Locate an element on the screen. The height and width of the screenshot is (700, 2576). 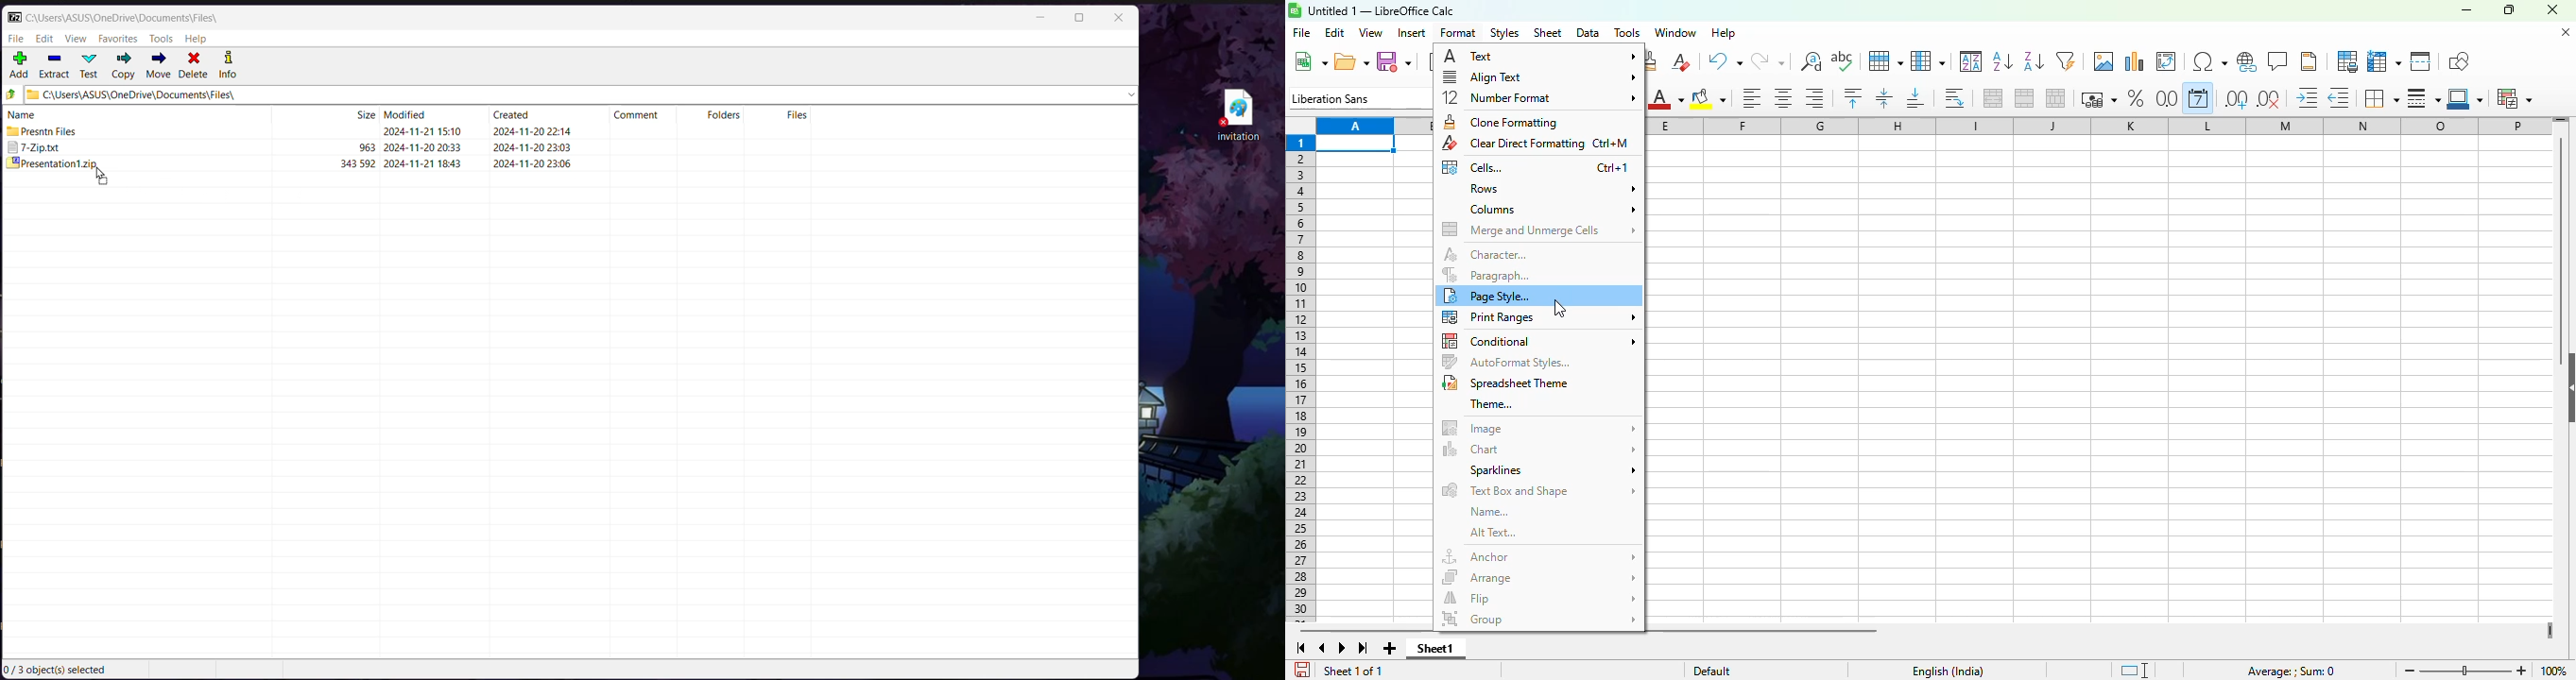
group is located at coordinates (1538, 619).